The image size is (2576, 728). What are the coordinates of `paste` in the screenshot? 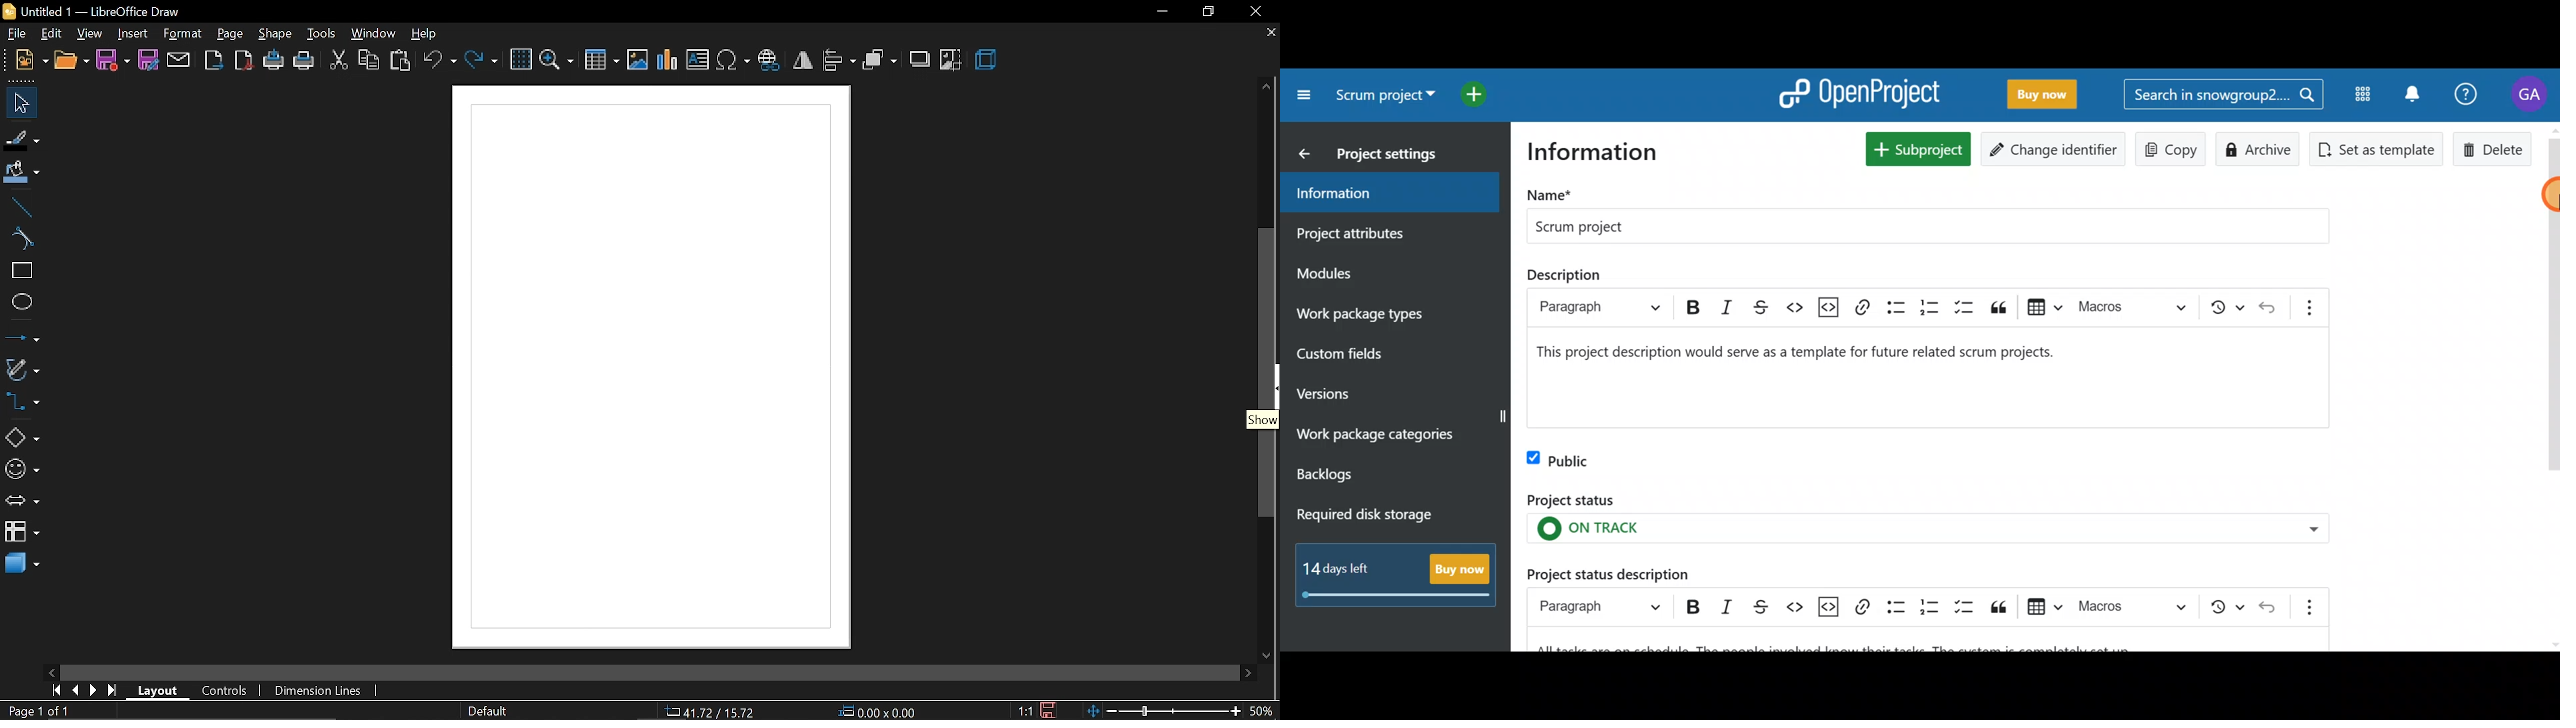 It's located at (401, 60).